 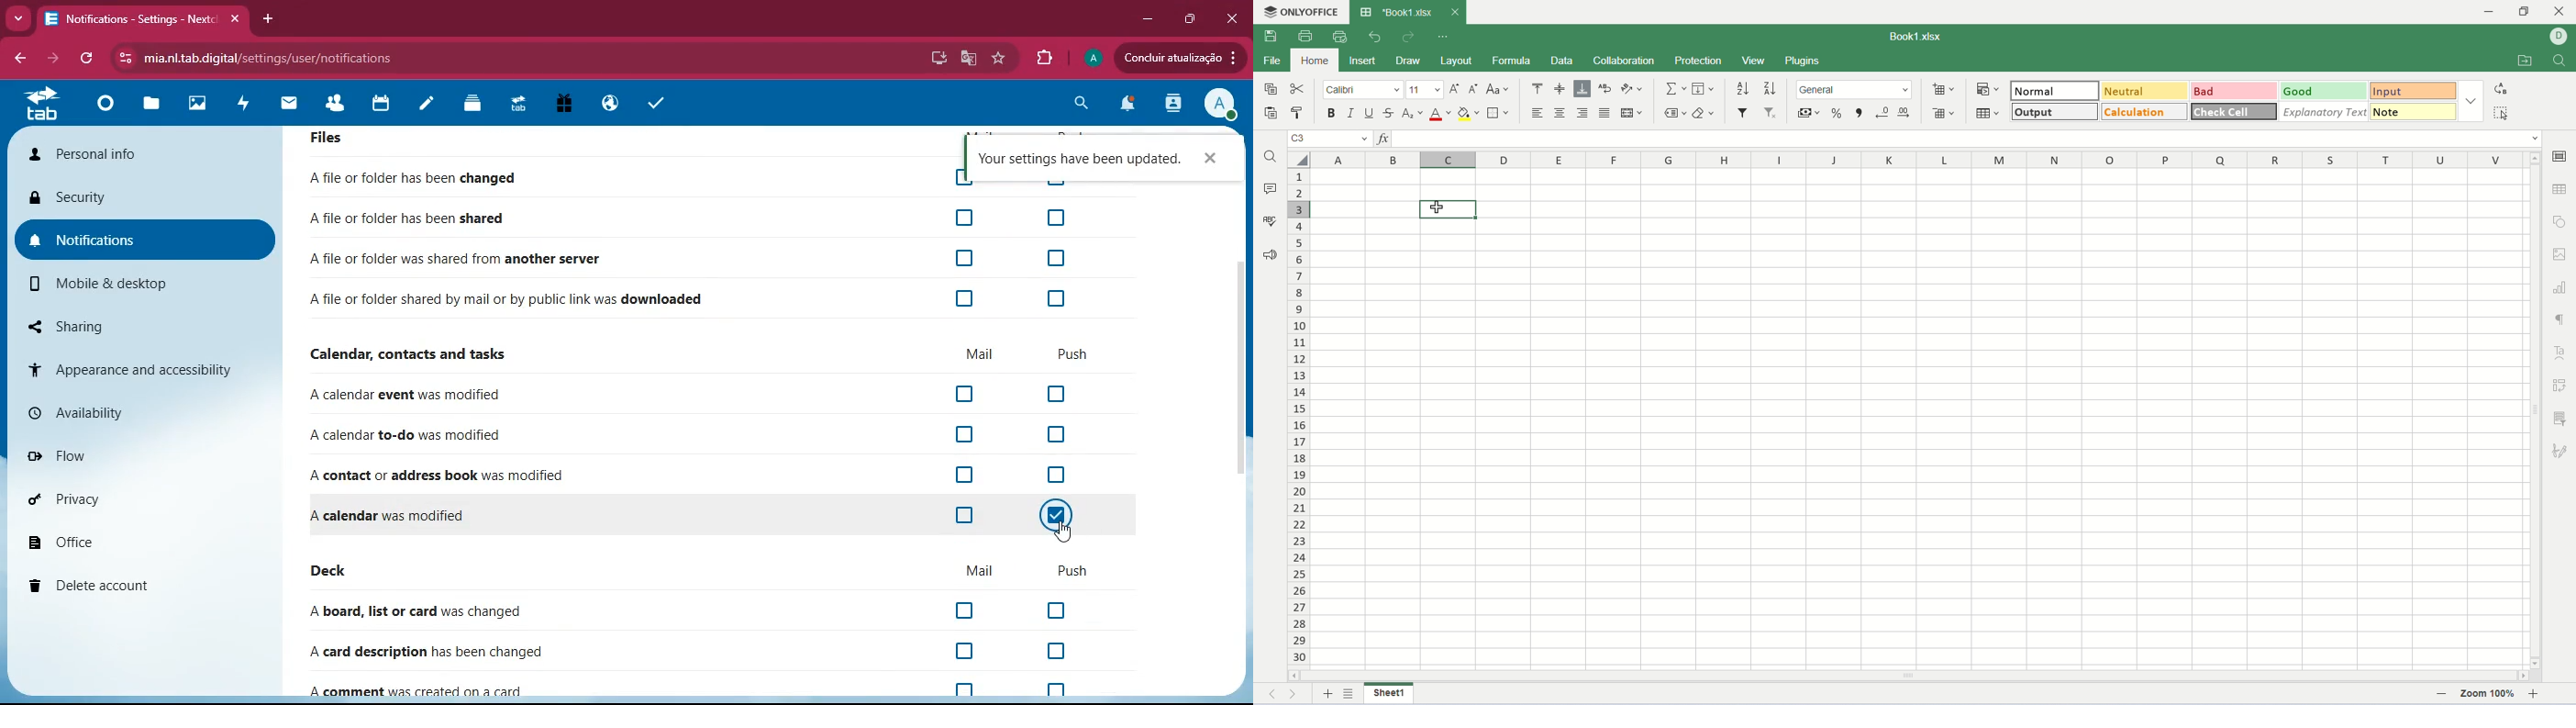 I want to click on object settings, so click(x=2562, y=224).